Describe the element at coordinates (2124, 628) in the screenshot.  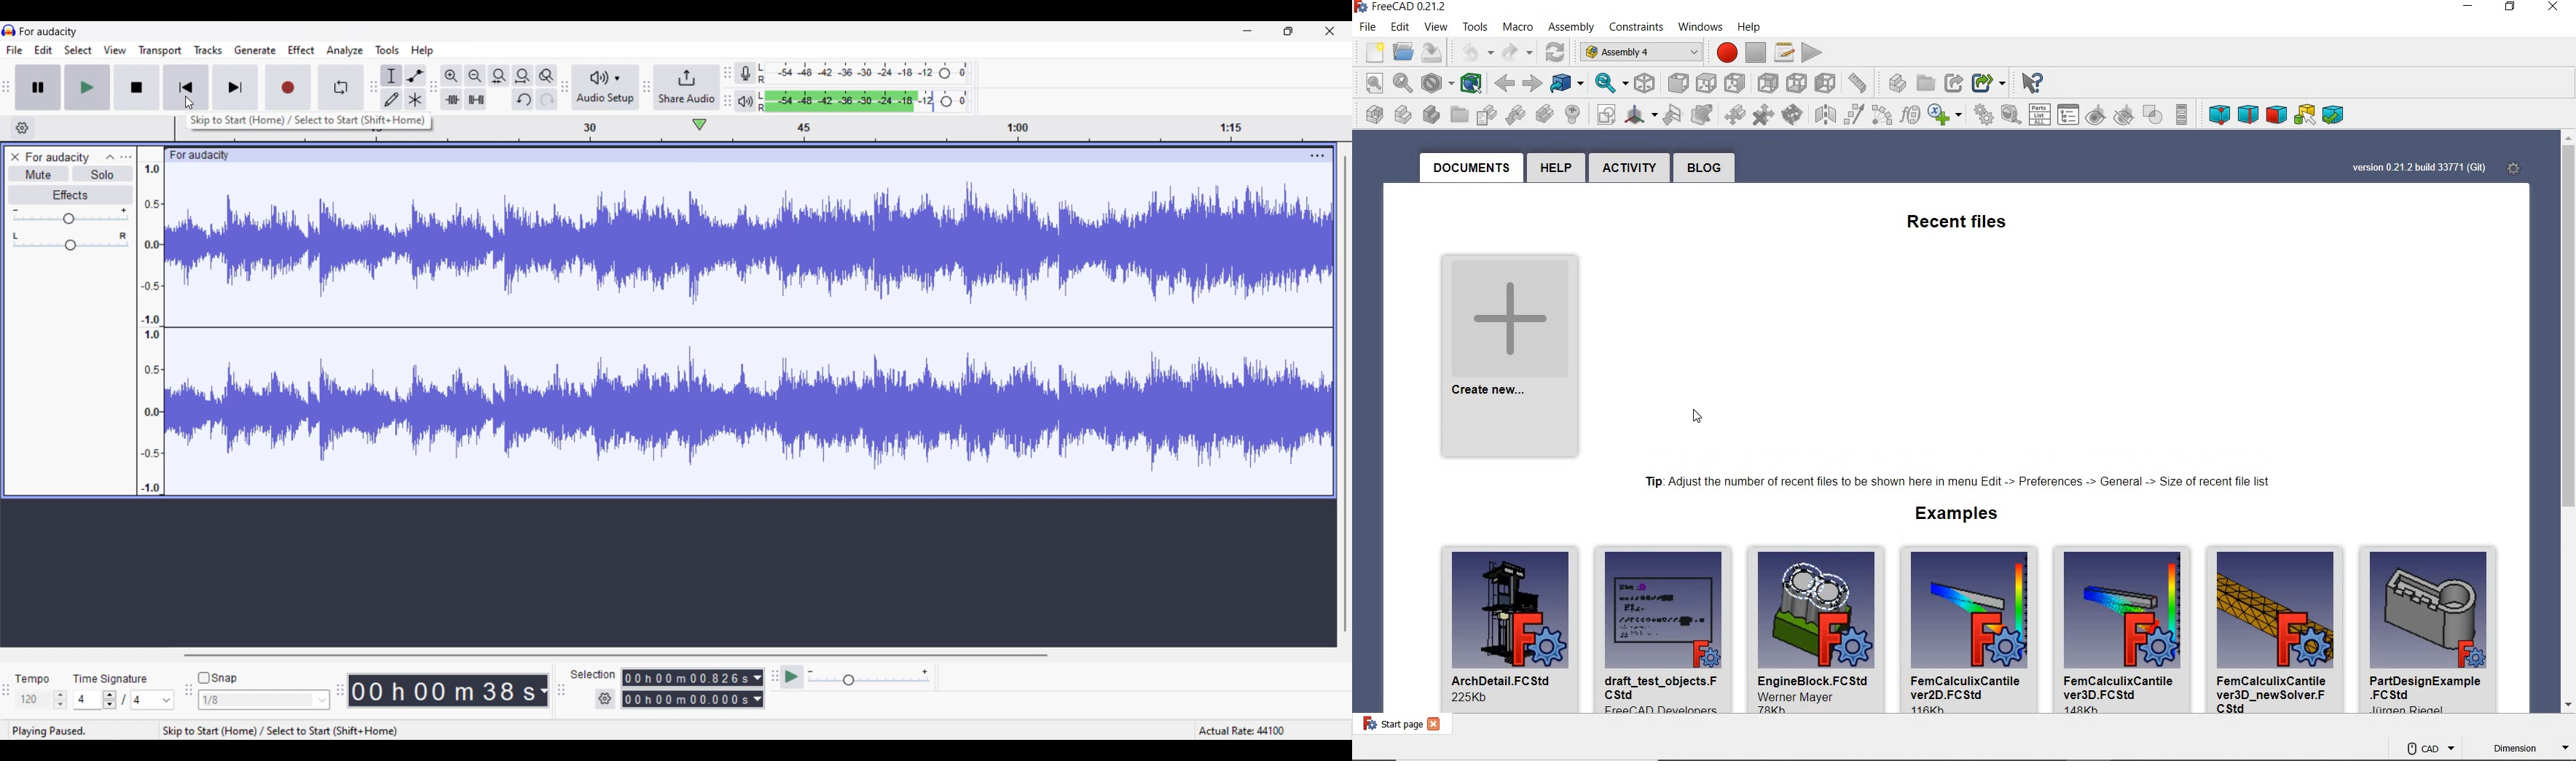
I see `FemCalculixCantile` at that location.